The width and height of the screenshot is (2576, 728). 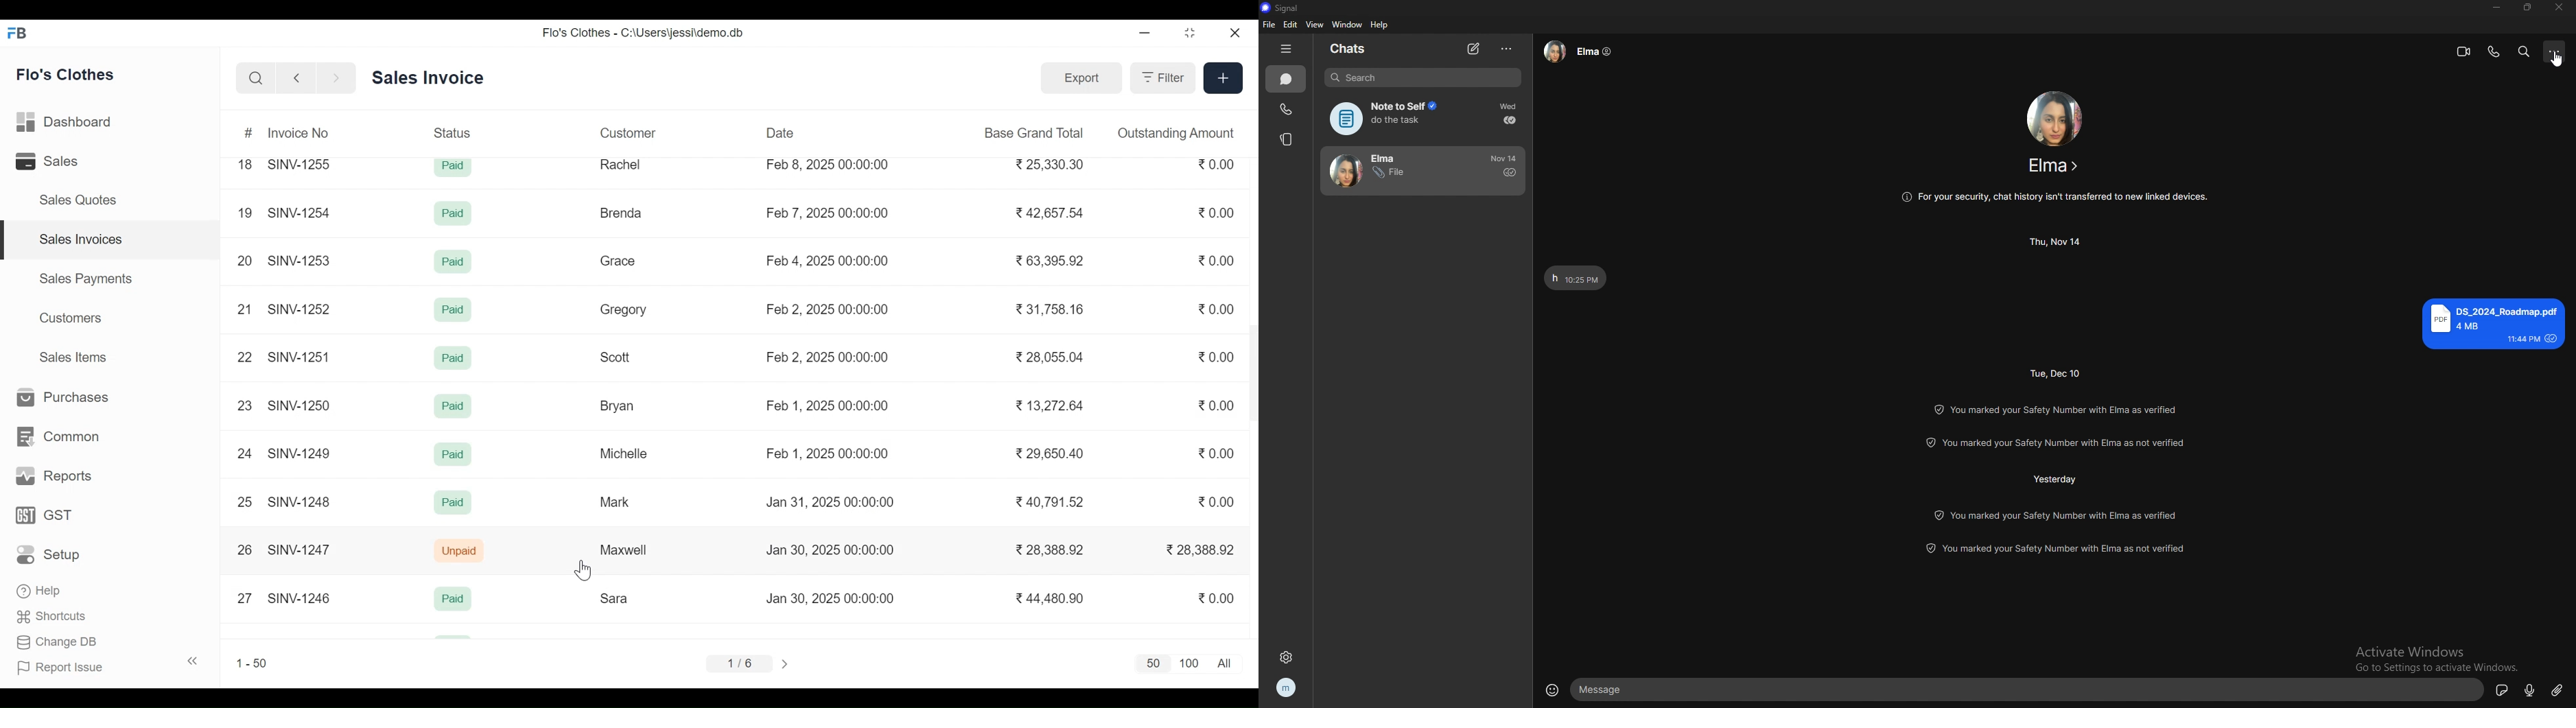 What do you see at coordinates (827, 309) in the screenshot?
I see `Feb 2, 2025 00:00:00` at bounding box center [827, 309].